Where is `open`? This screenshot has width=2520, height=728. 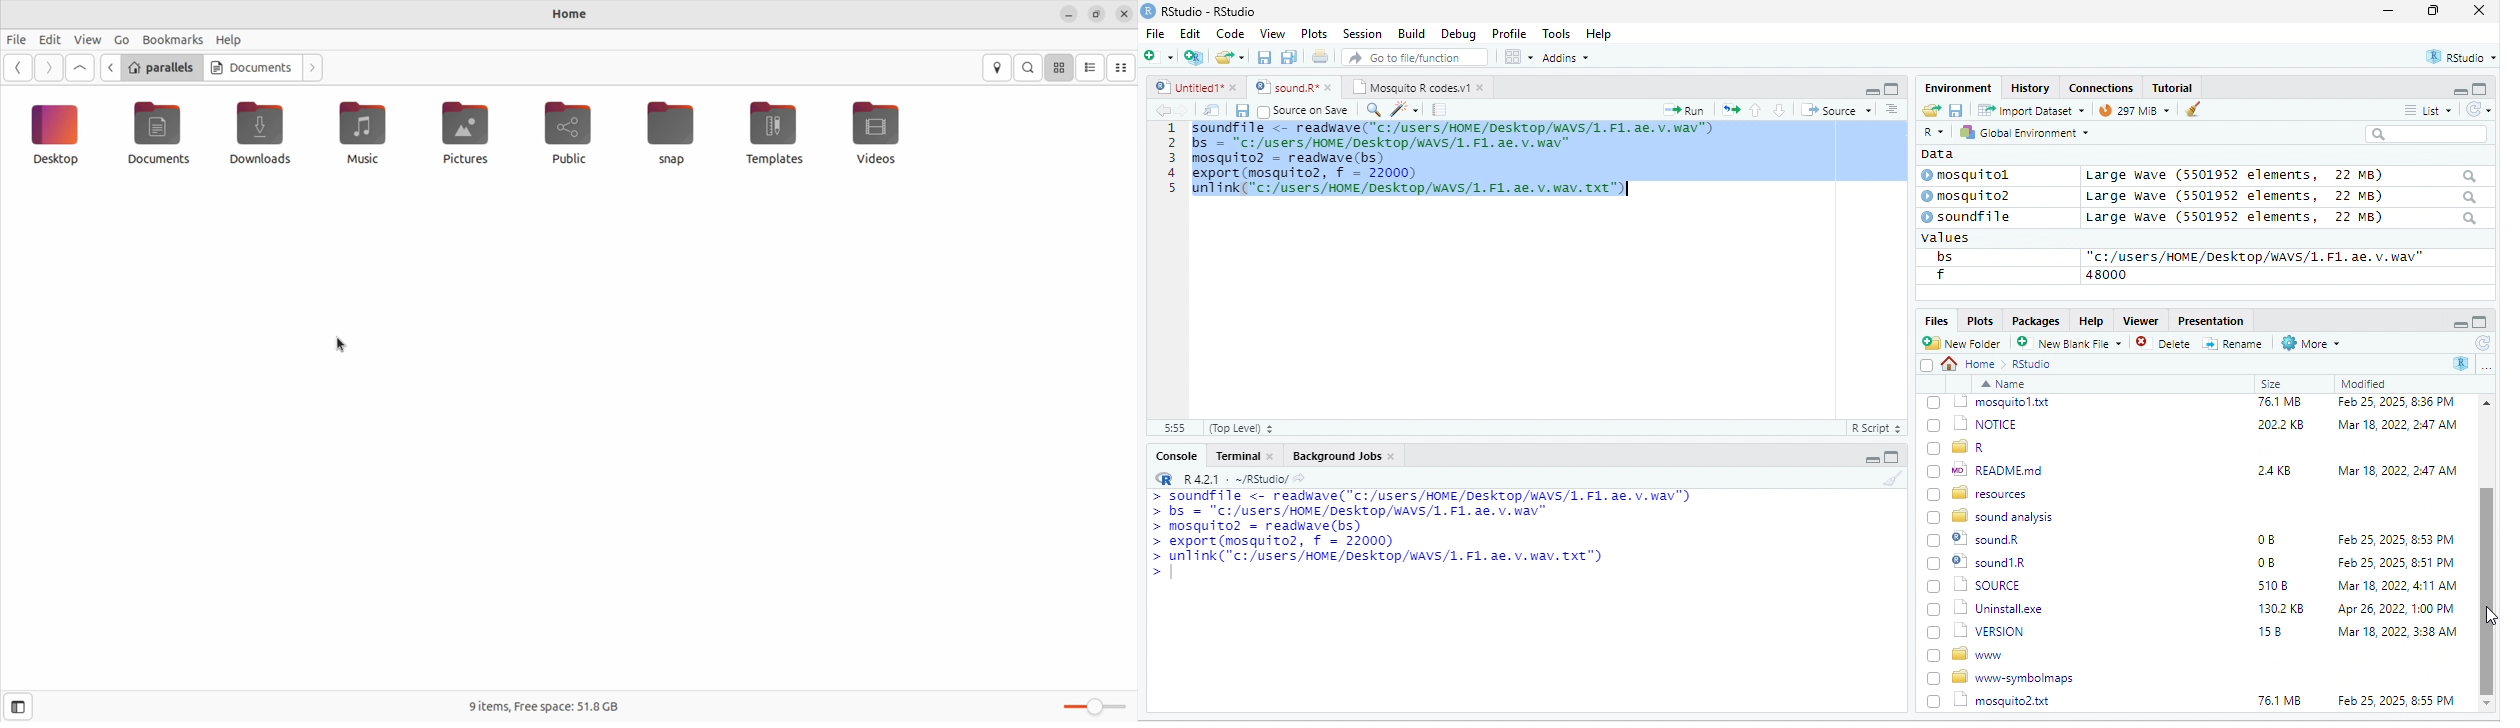
open is located at coordinates (1322, 59).